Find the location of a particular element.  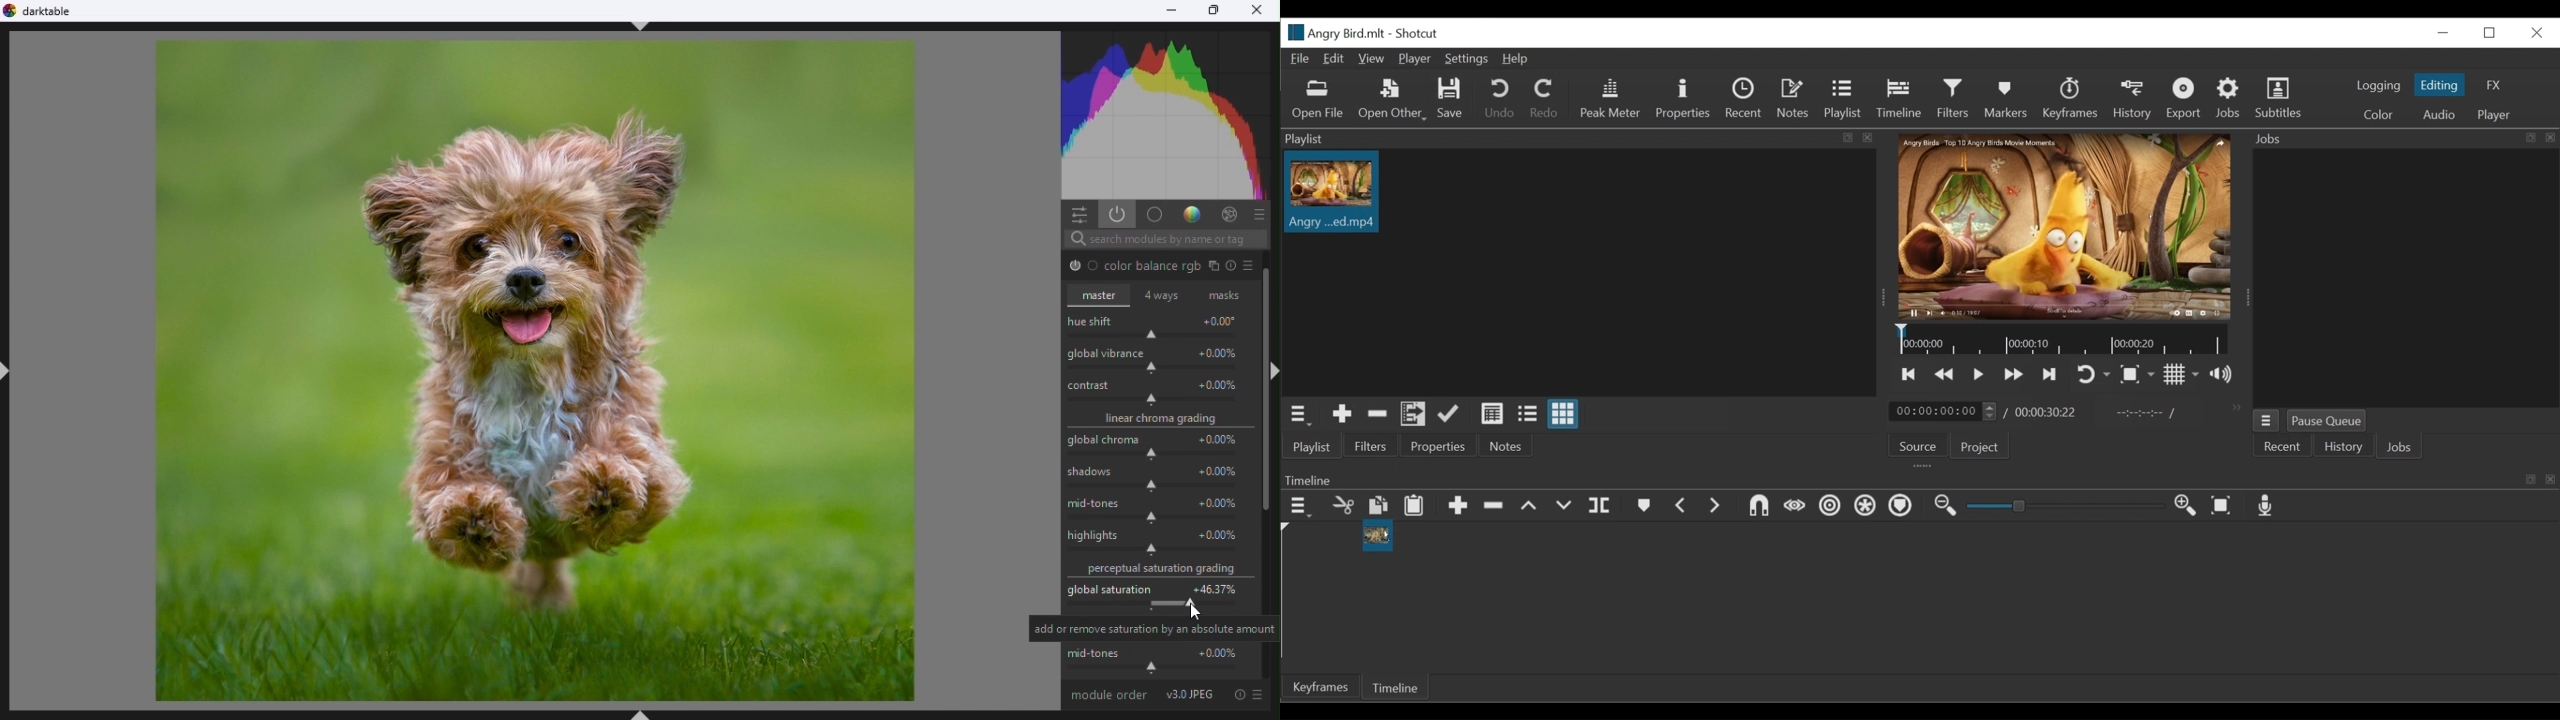

Contrast is located at coordinates (1160, 393).